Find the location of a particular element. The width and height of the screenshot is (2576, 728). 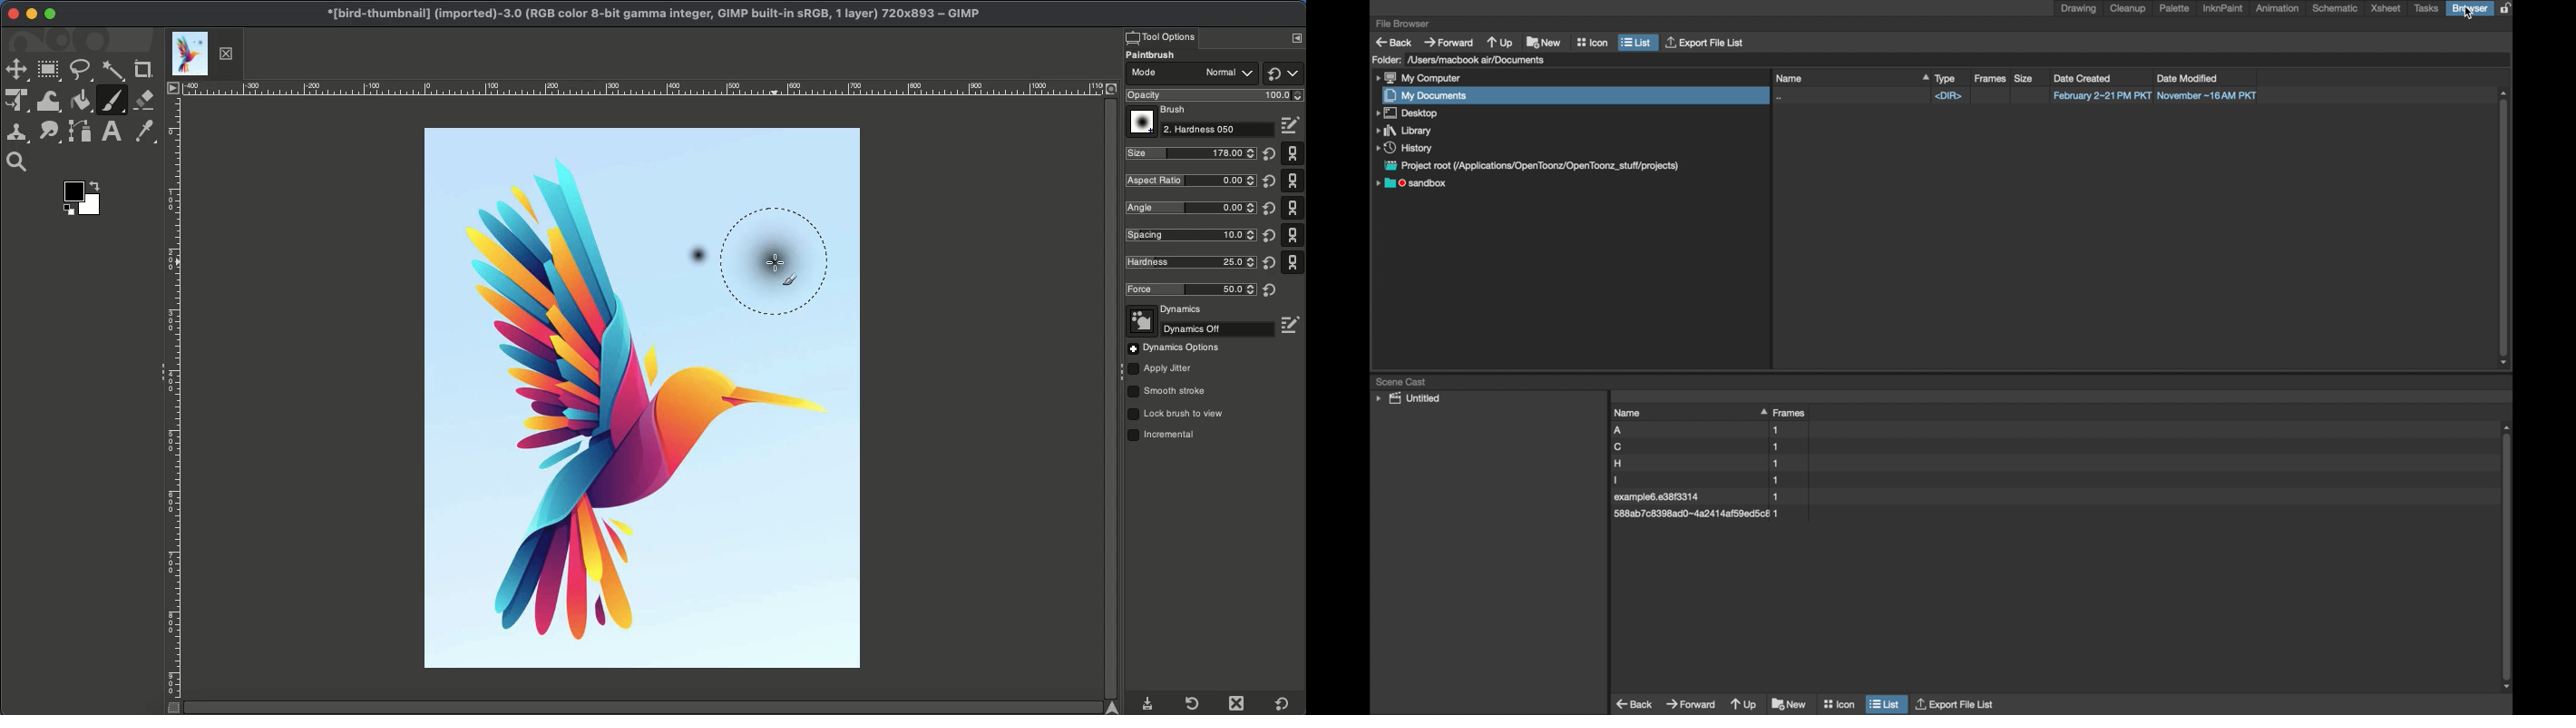

Ratio is located at coordinates (1192, 181).